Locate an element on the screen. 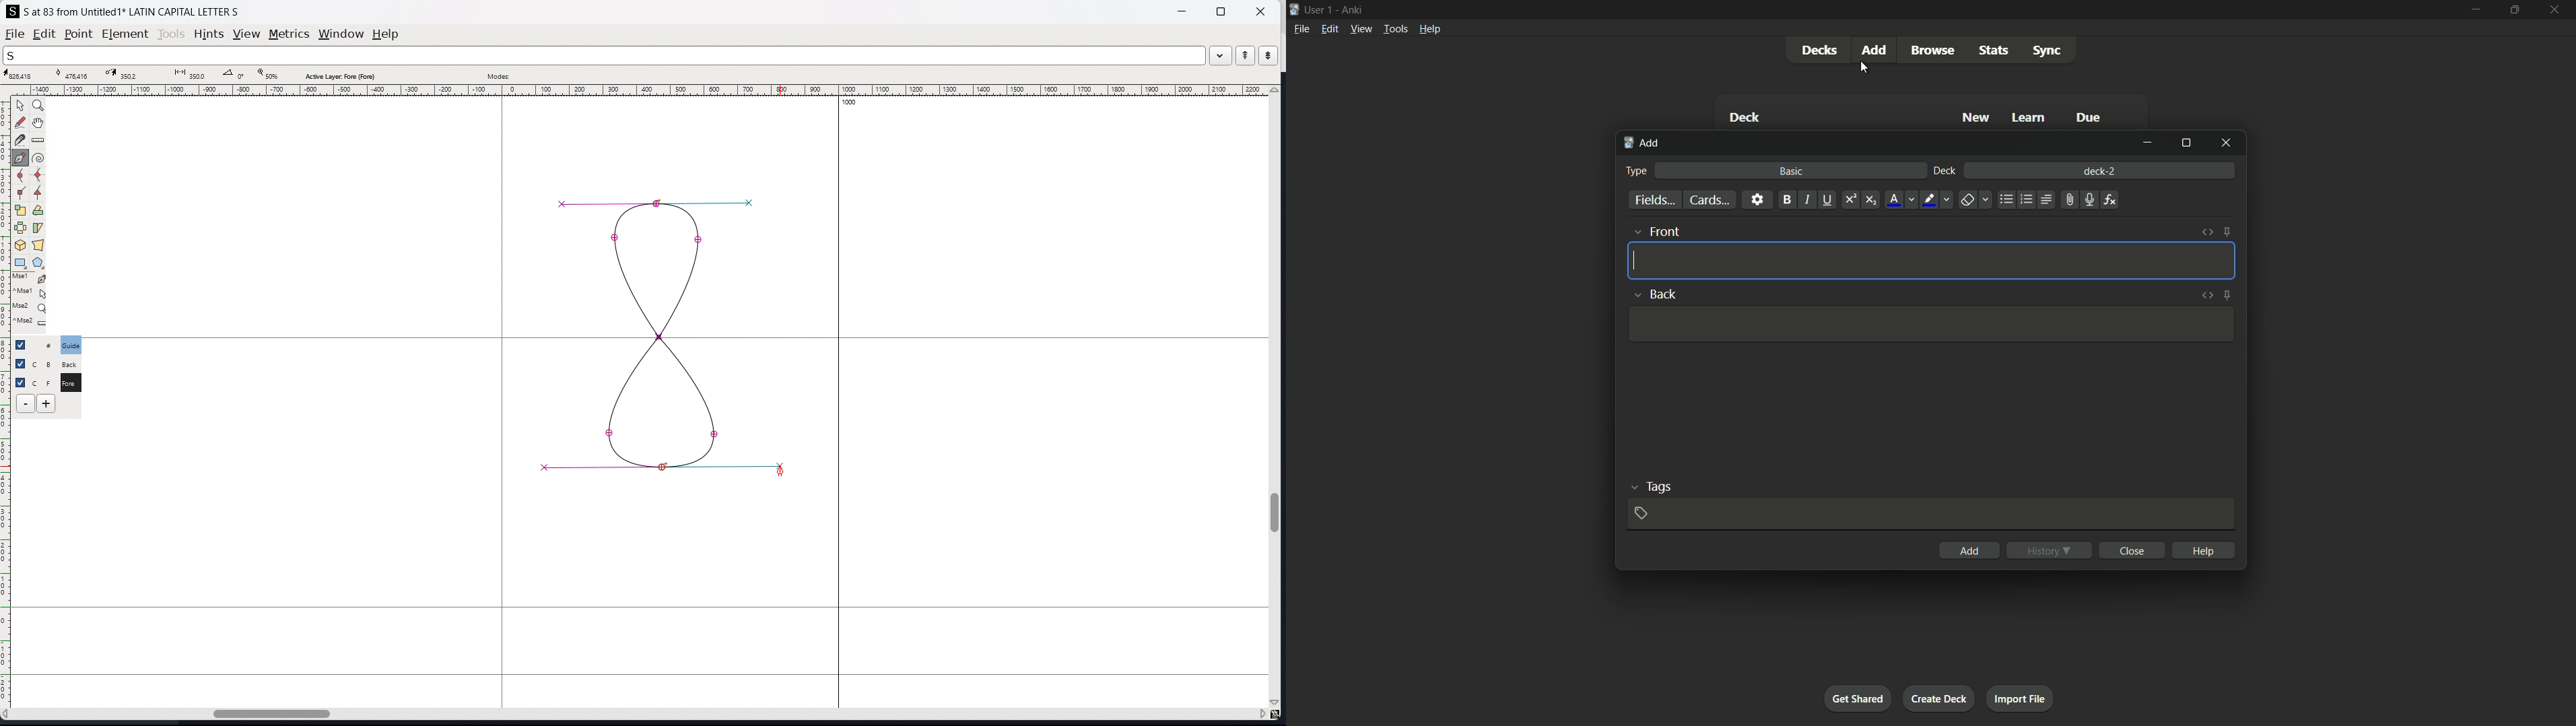  add a point then drag out its control points is located at coordinates (21, 158).